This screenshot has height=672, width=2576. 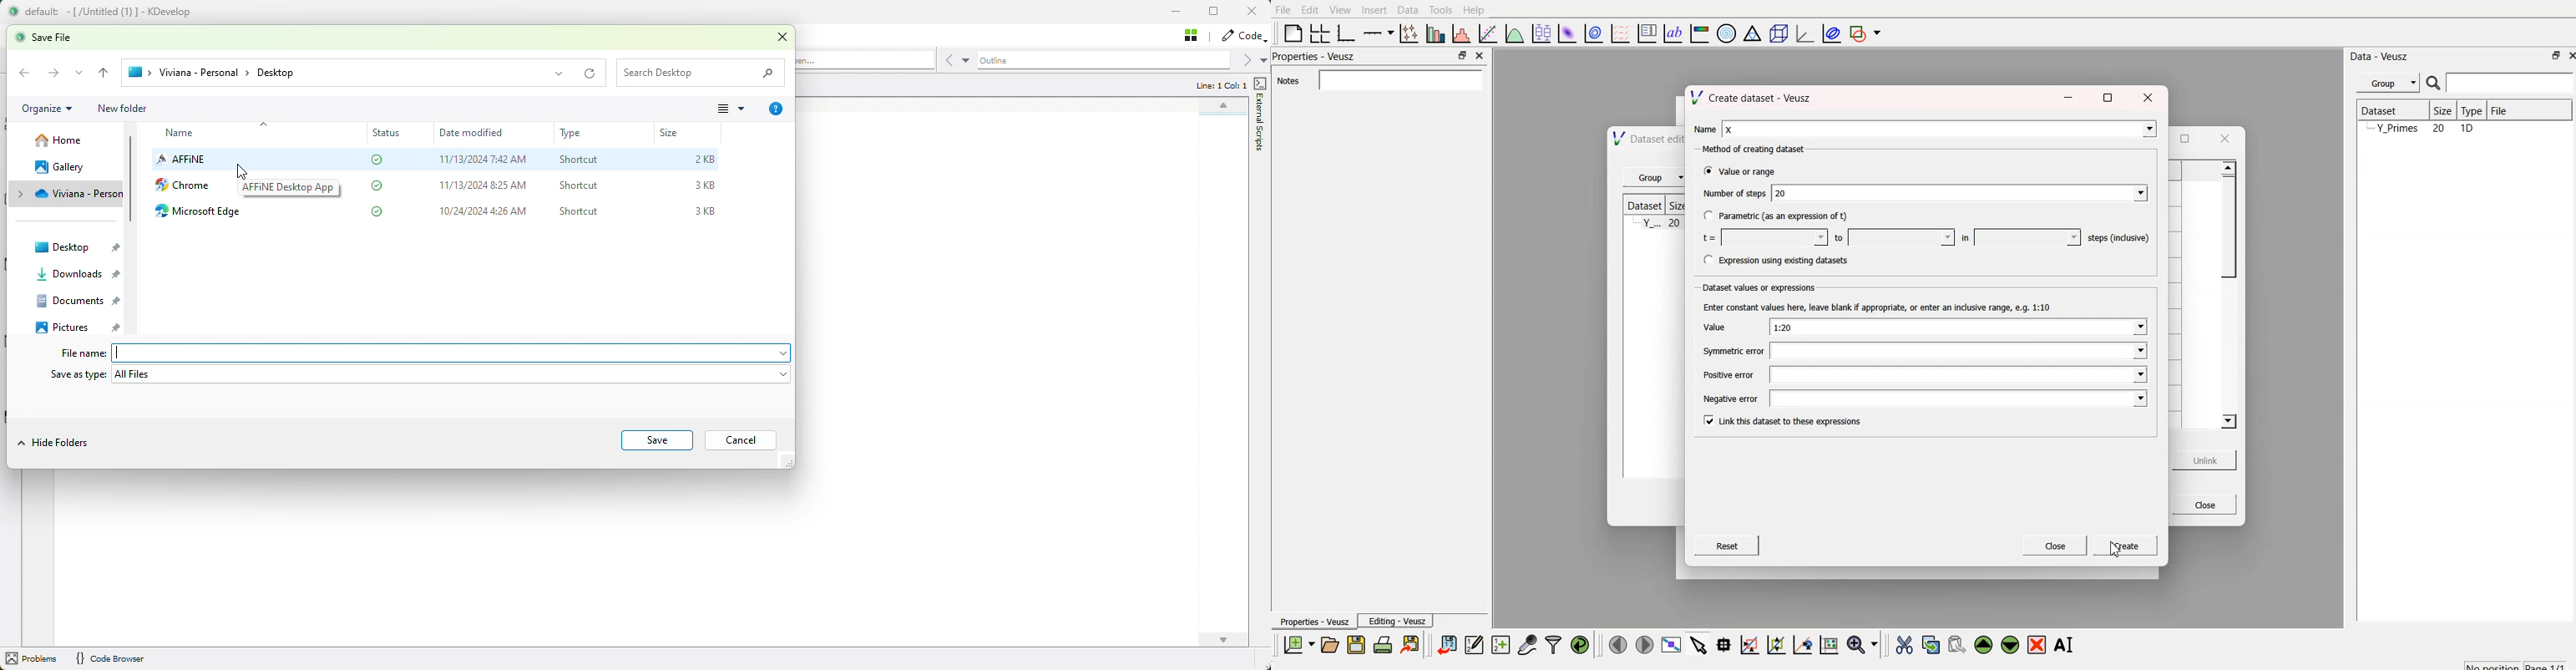 What do you see at coordinates (1862, 644) in the screenshot?
I see `zoom menu` at bounding box center [1862, 644].